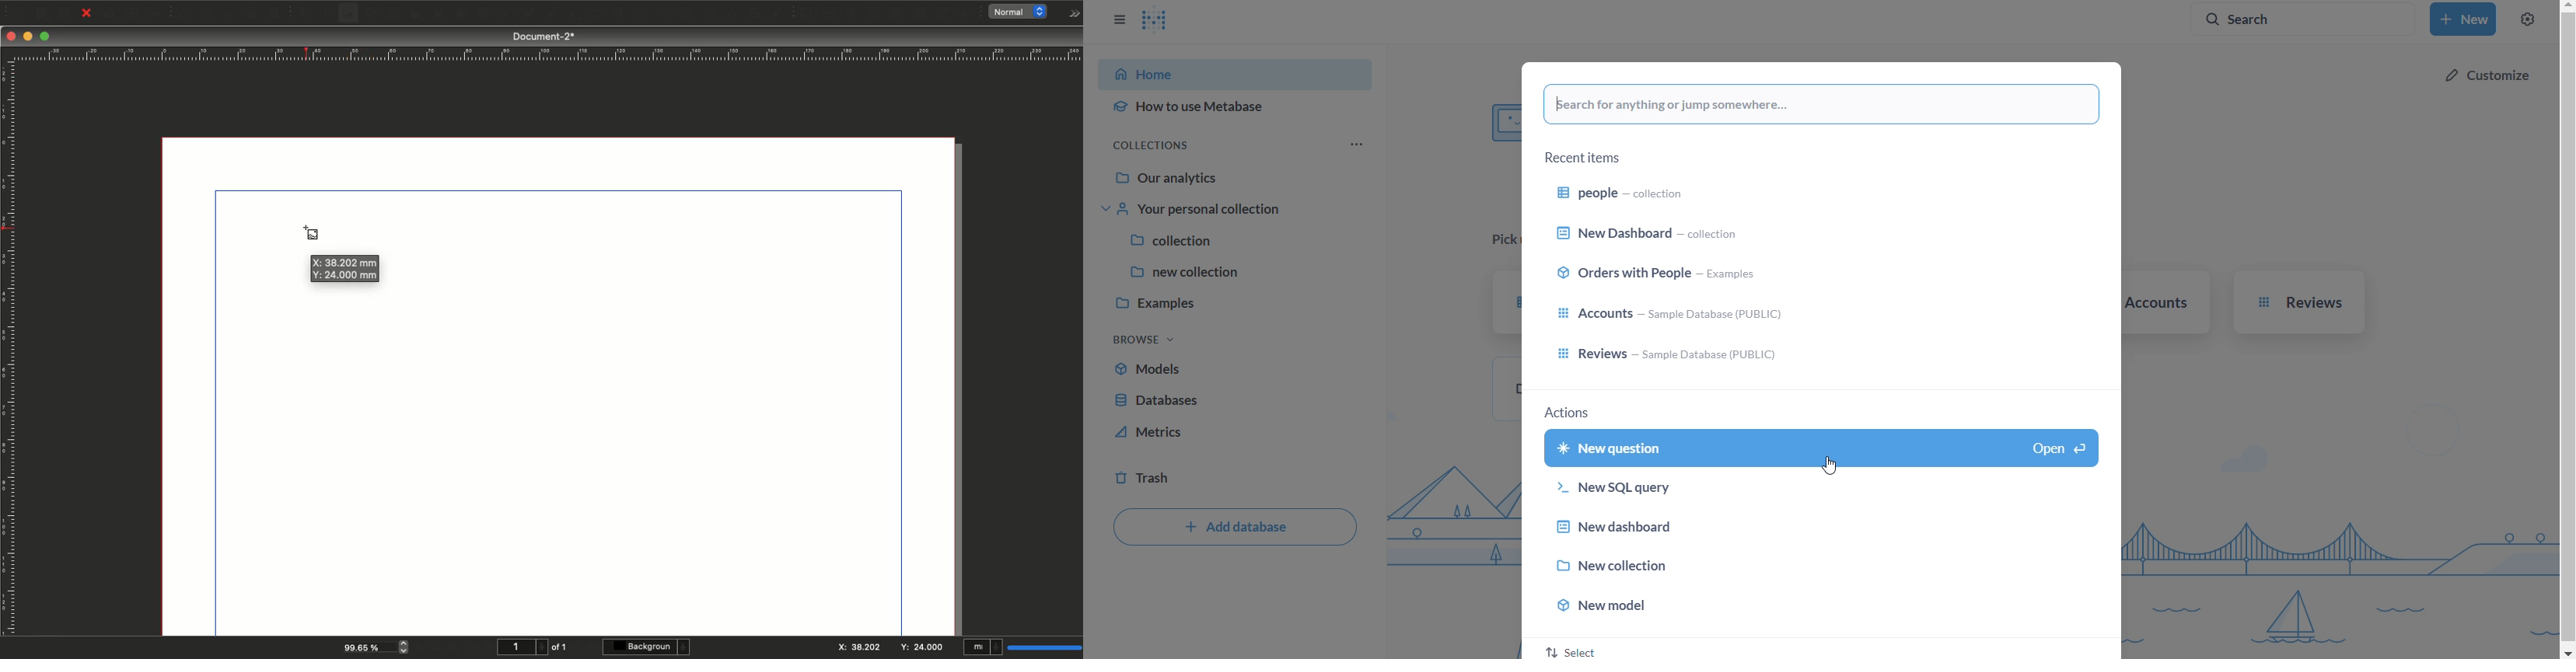 This screenshot has width=2576, height=672. What do you see at coordinates (681, 13) in the screenshot?
I see `Link text frames` at bounding box center [681, 13].